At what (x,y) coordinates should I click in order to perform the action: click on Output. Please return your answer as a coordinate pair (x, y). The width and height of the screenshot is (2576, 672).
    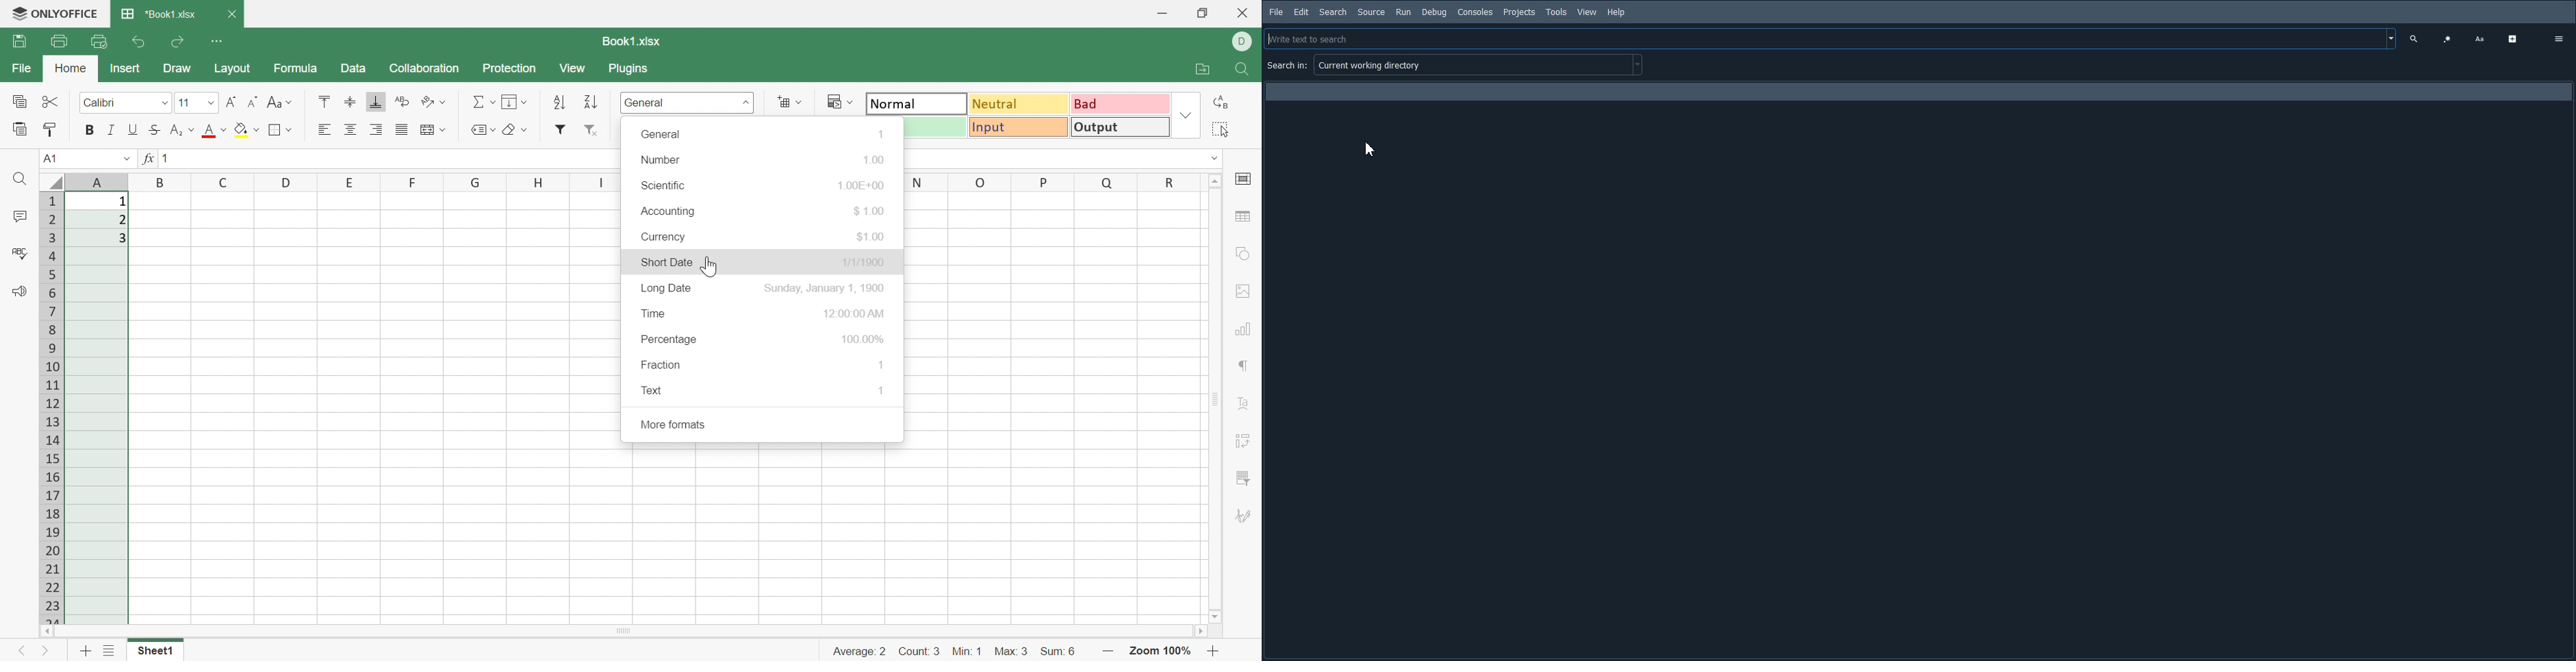
    Looking at the image, I should click on (1123, 127).